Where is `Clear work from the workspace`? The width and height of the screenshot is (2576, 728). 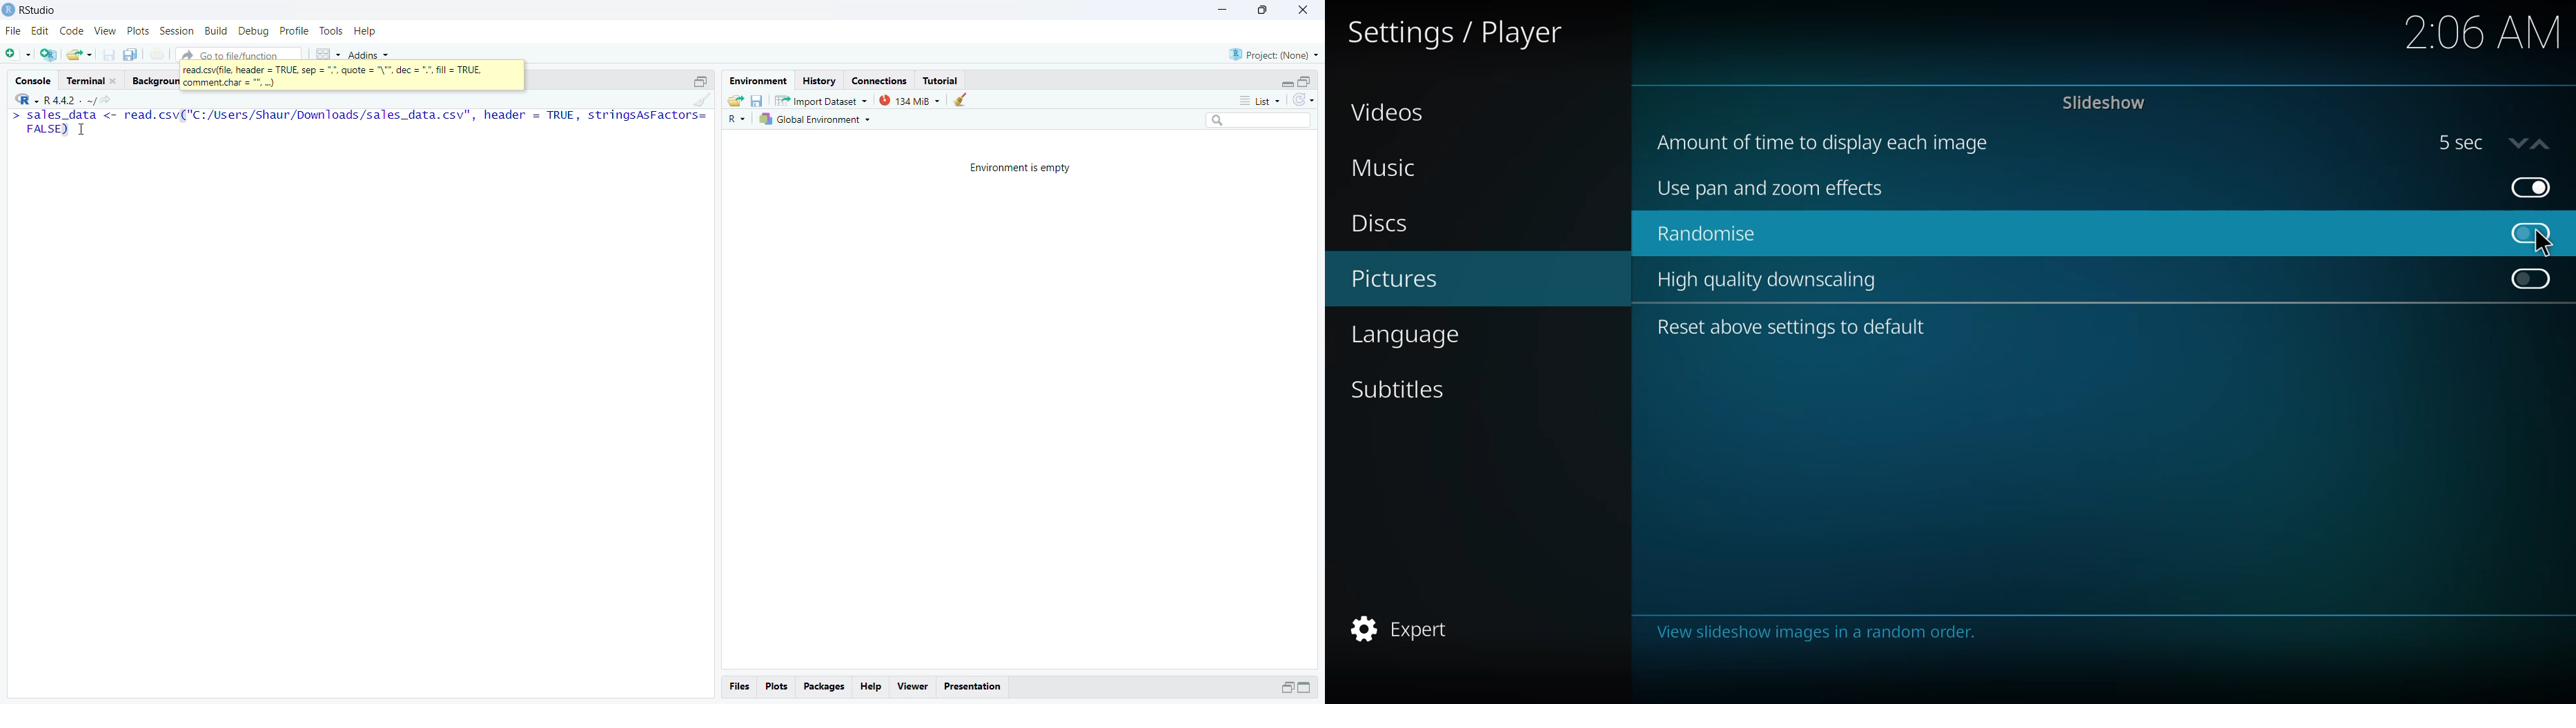 Clear work from the workspace is located at coordinates (961, 99).